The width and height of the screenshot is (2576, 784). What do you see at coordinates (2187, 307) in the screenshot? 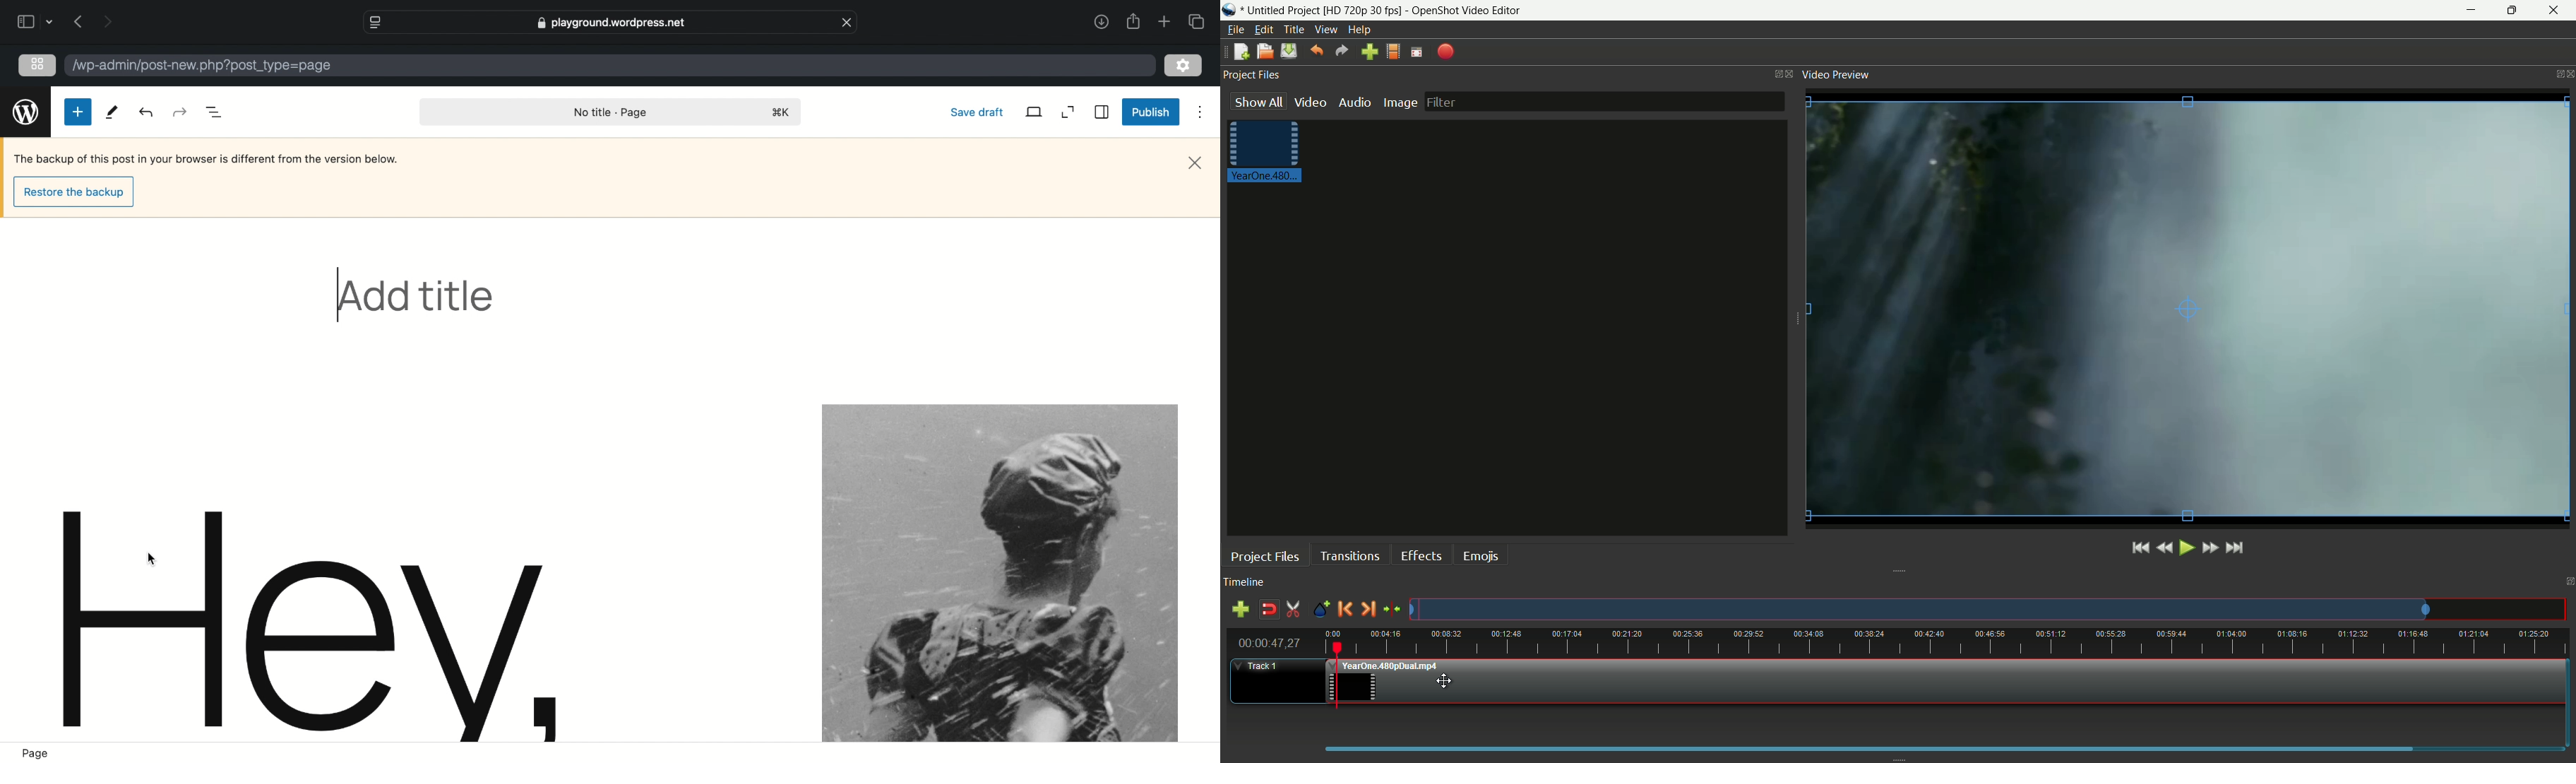
I see `video preview` at bounding box center [2187, 307].